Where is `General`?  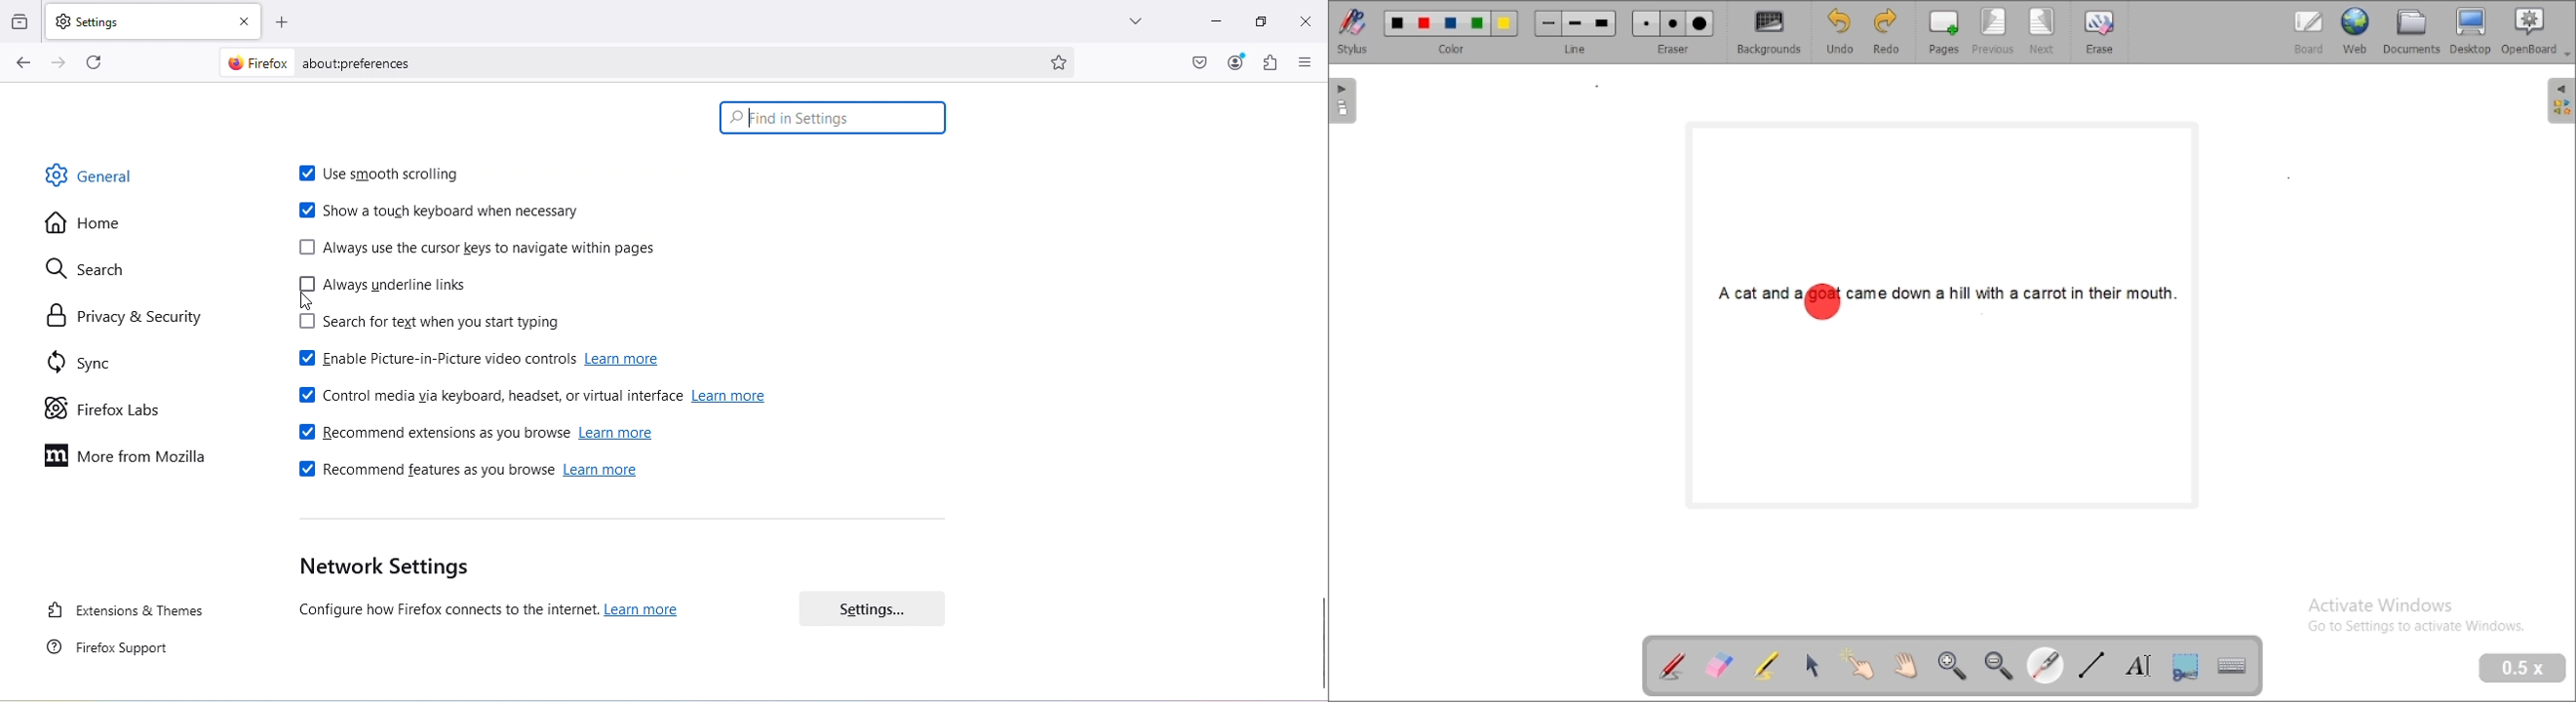 General is located at coordinates (96, 178).